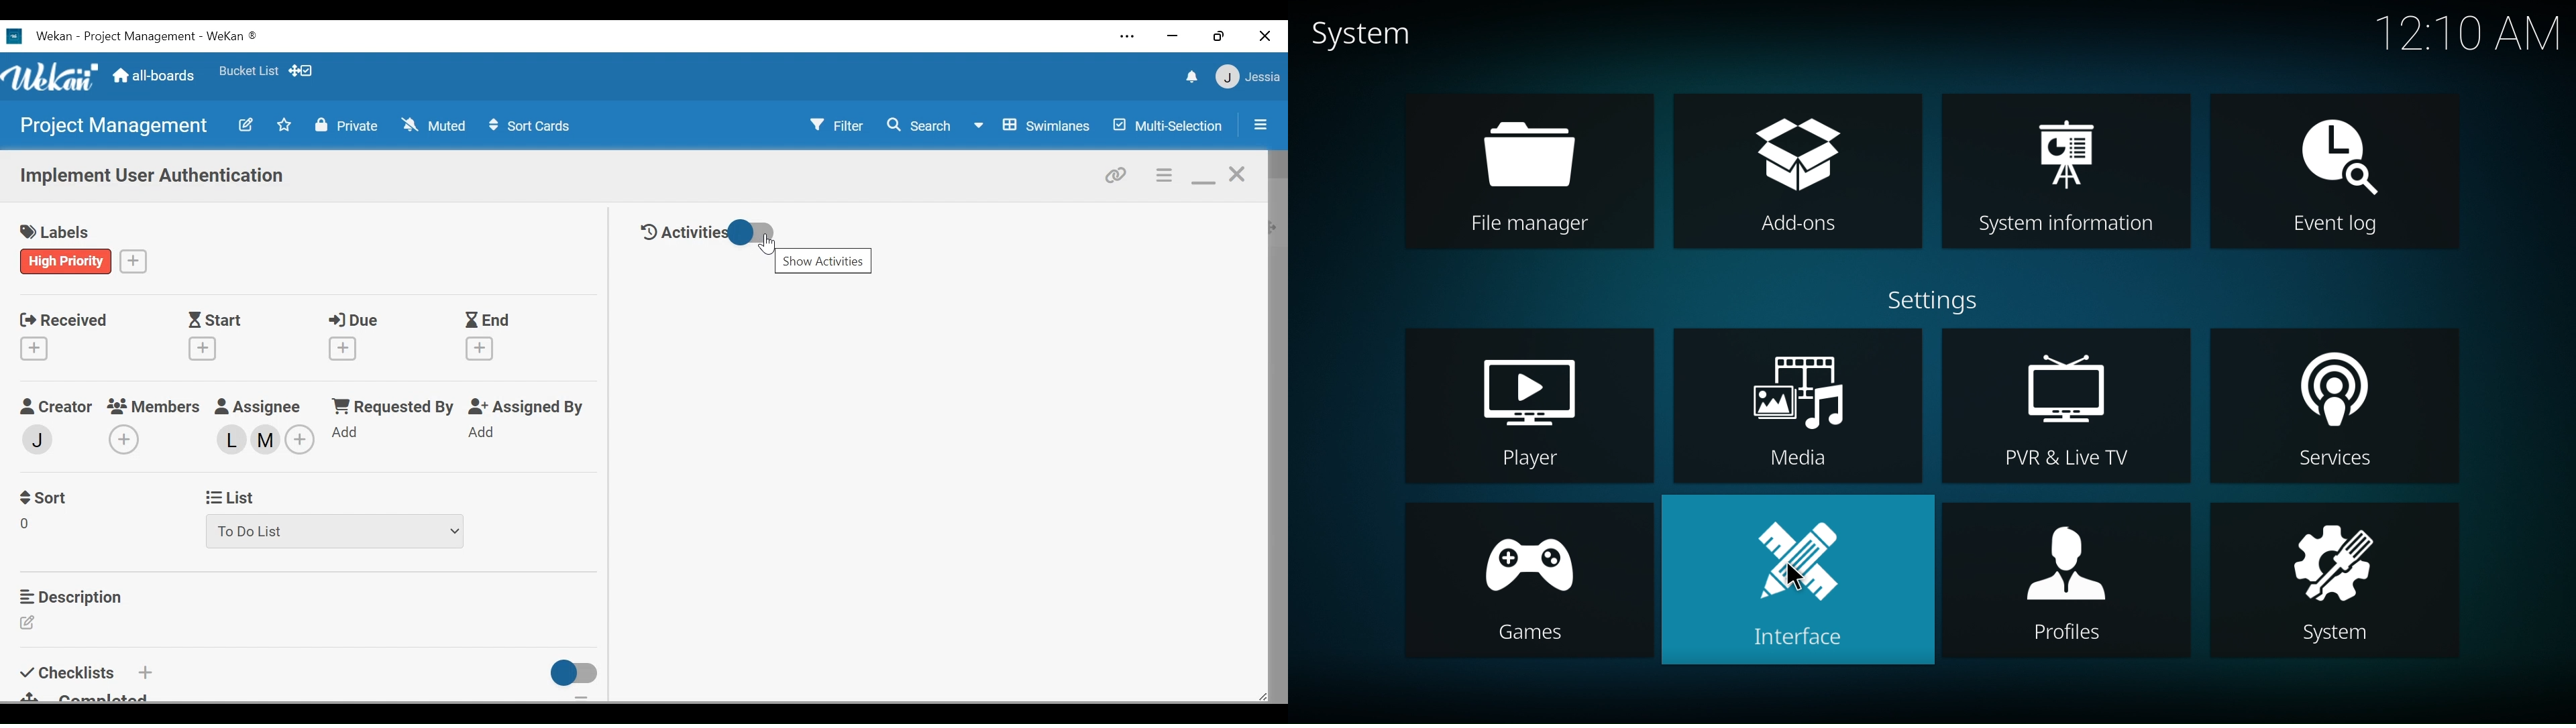 The image size is (2576, 728). What do you see at coordinates (1126, 36) in the screenshot?
I see `settings and more` at bounding box center [1126, 36].